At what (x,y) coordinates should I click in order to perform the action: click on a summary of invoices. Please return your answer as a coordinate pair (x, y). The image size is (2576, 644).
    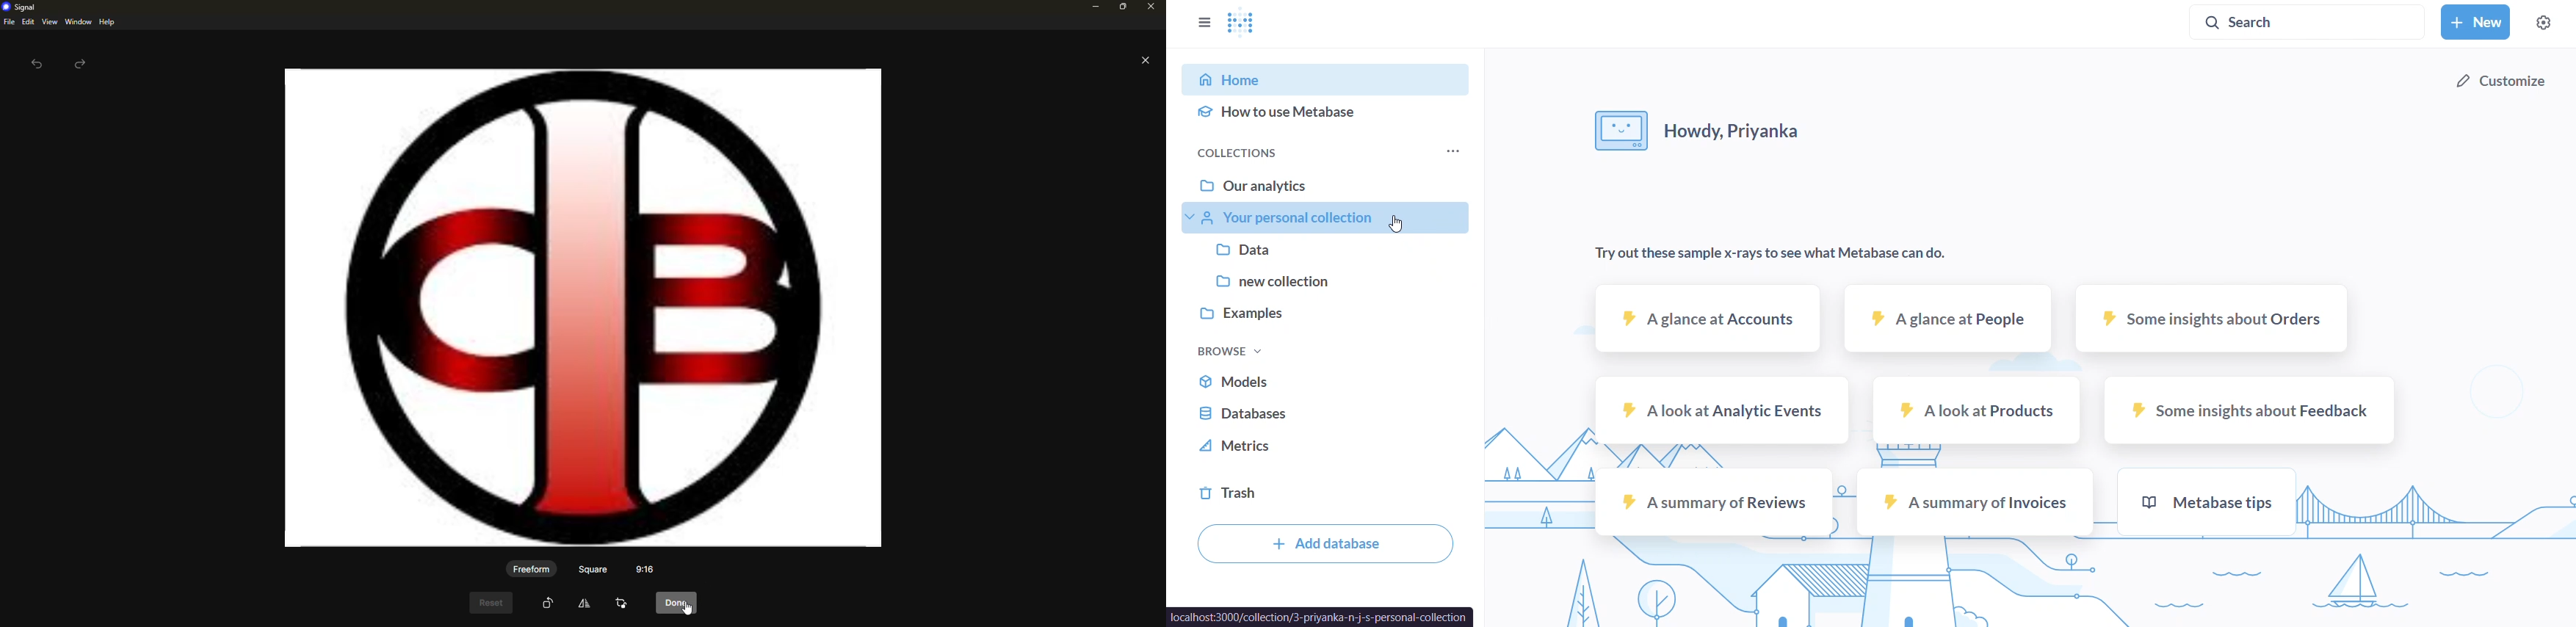
    Looking at the image, I should click on (1975, 501).